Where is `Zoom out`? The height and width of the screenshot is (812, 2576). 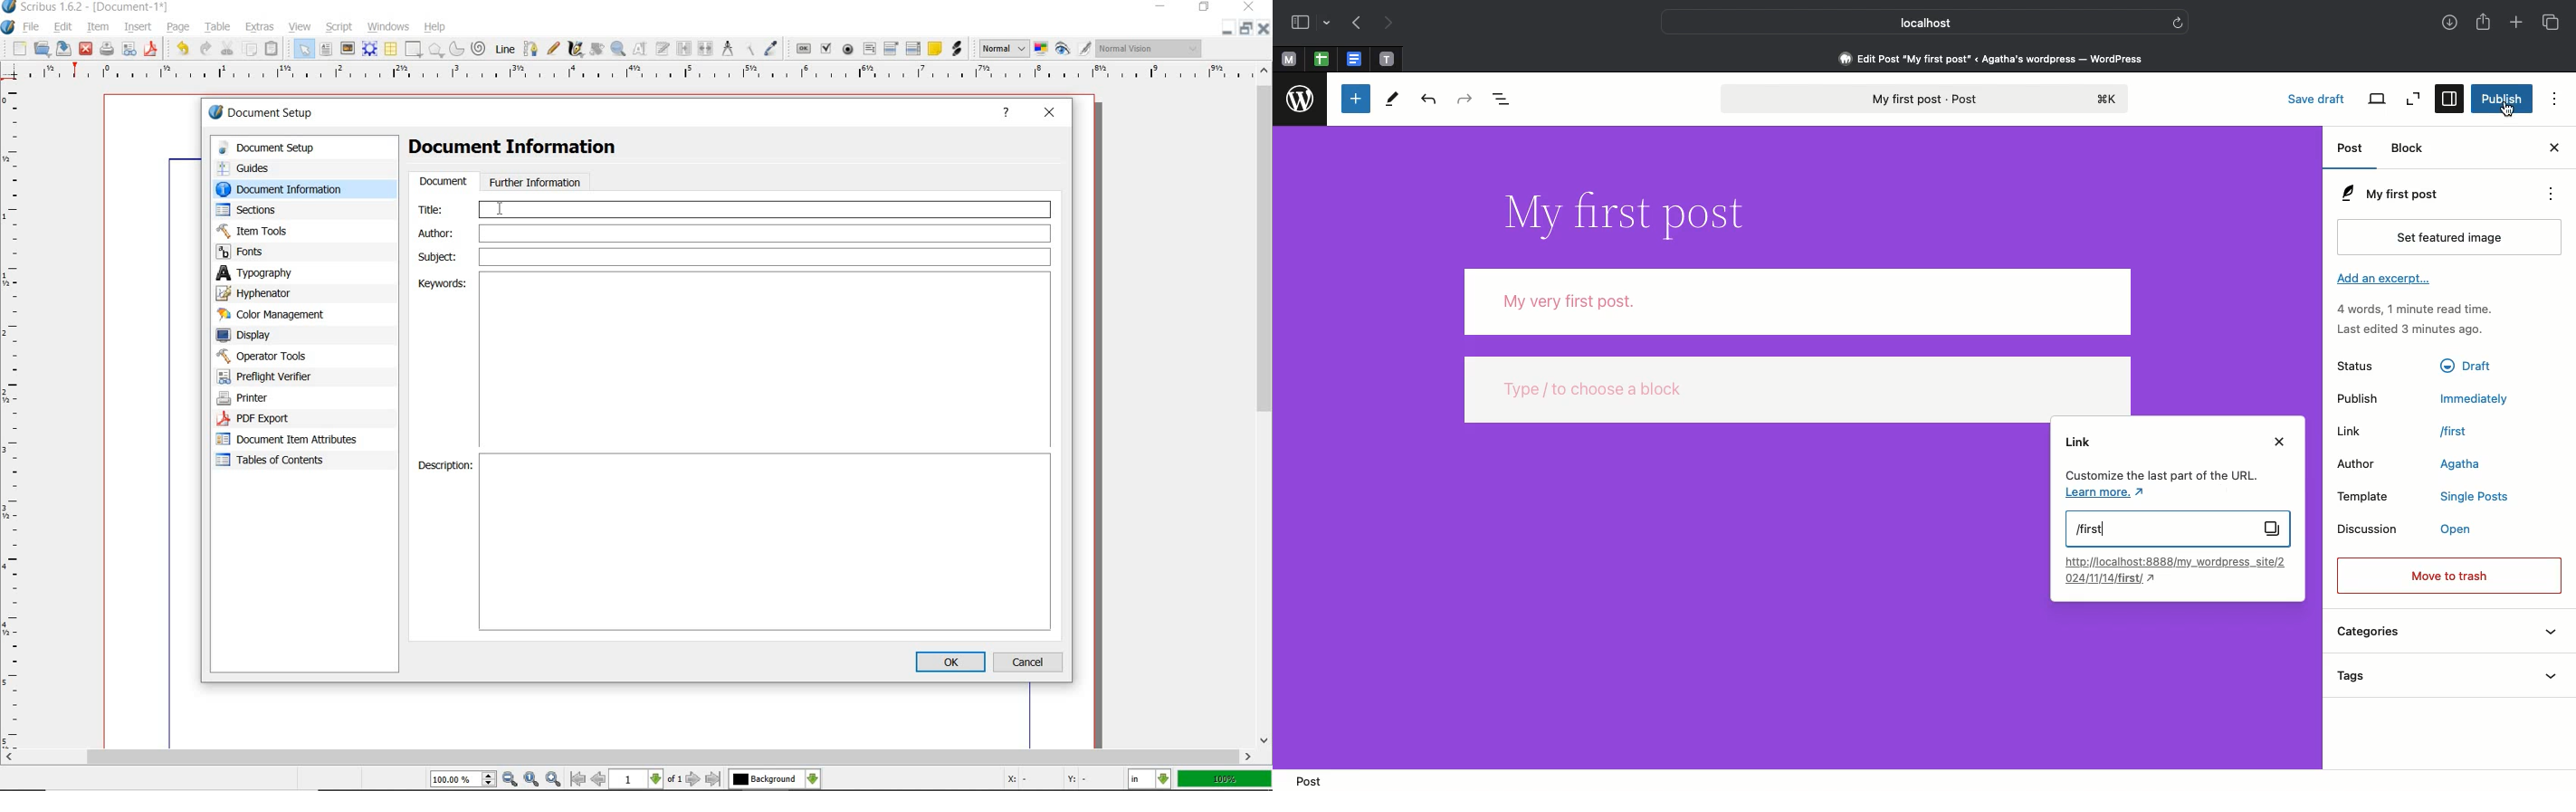
Zoom out is located at coordinates (2415, 100).